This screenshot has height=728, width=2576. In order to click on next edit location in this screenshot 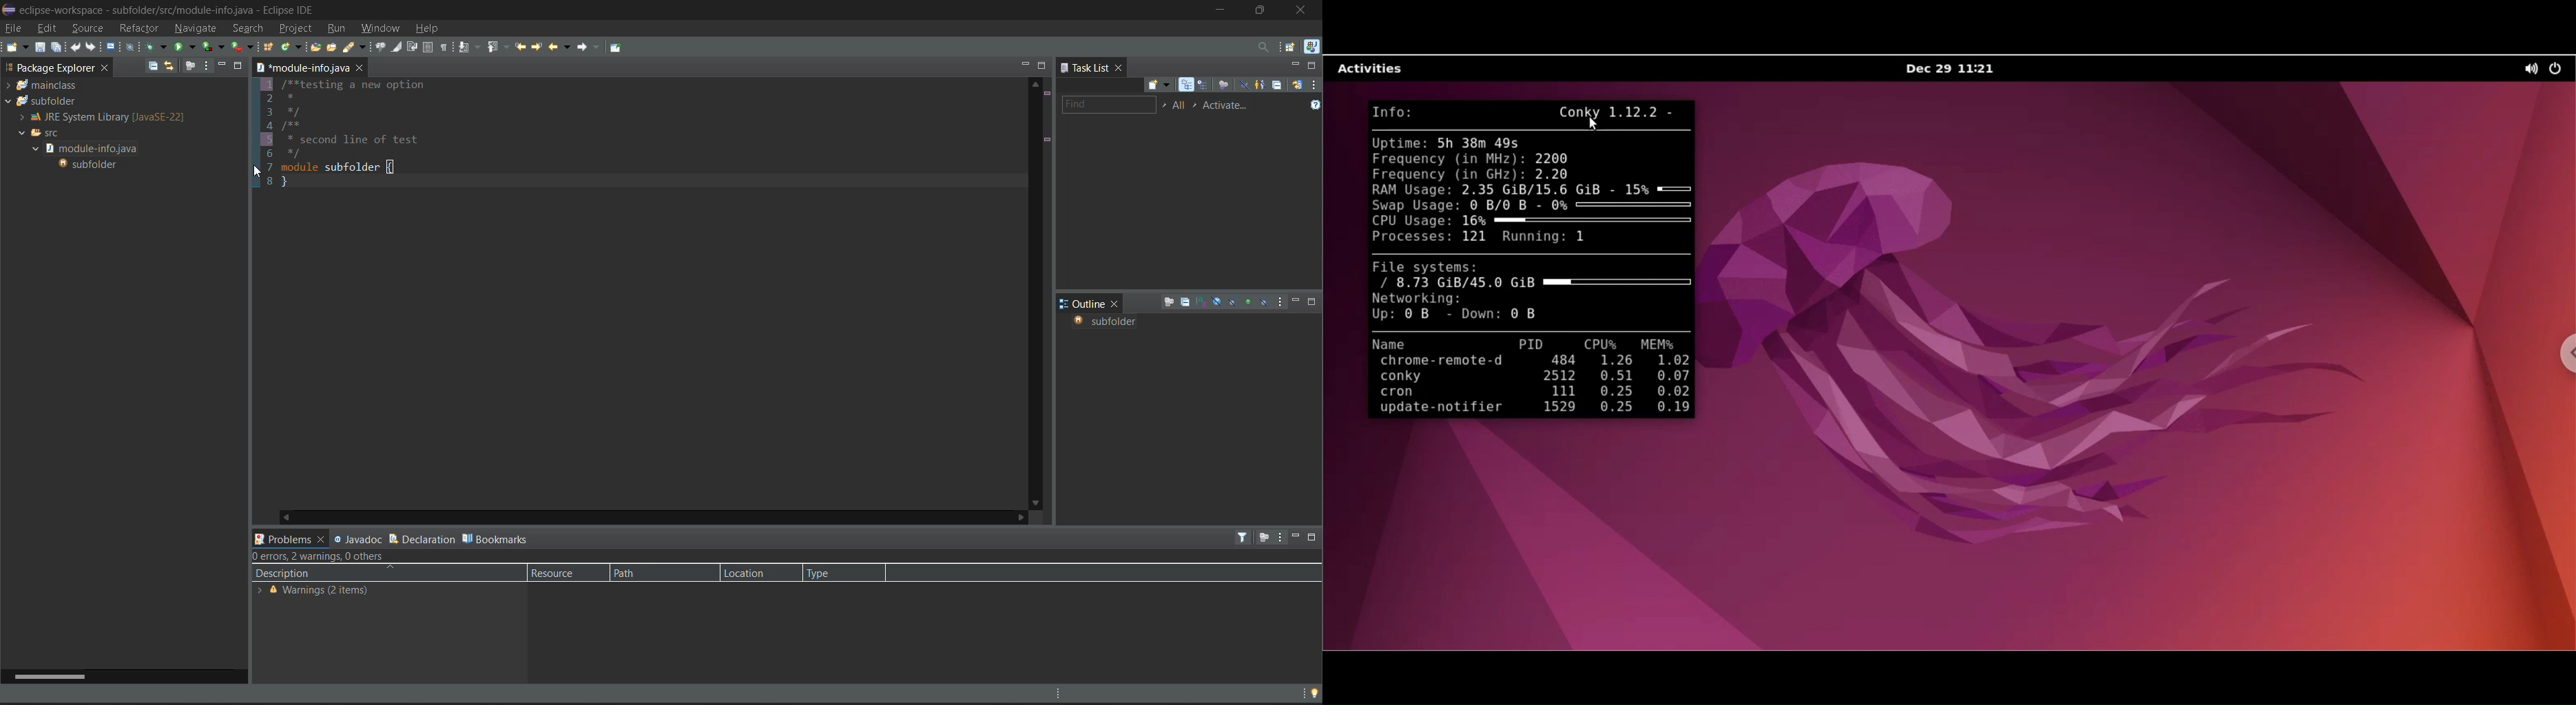, I will do `click(536, 45)`.